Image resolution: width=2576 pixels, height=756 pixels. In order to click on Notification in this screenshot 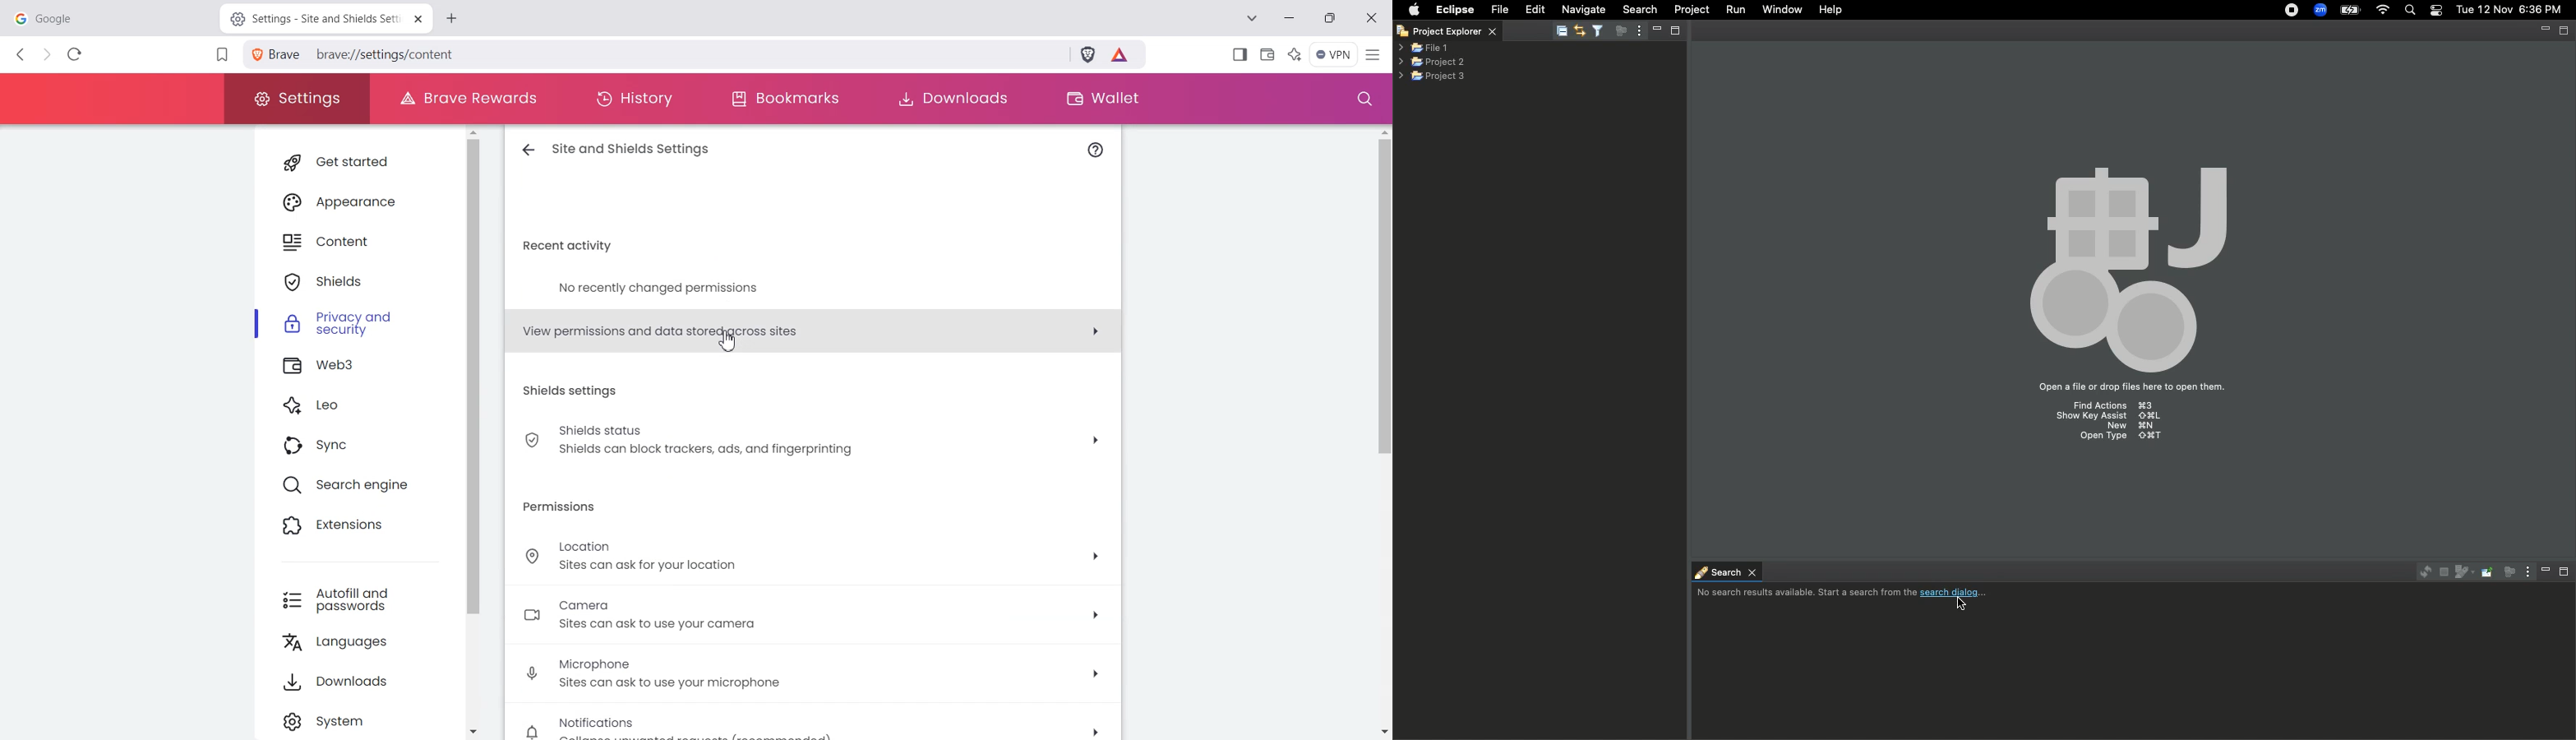, I will do `click(2435, 11)`.